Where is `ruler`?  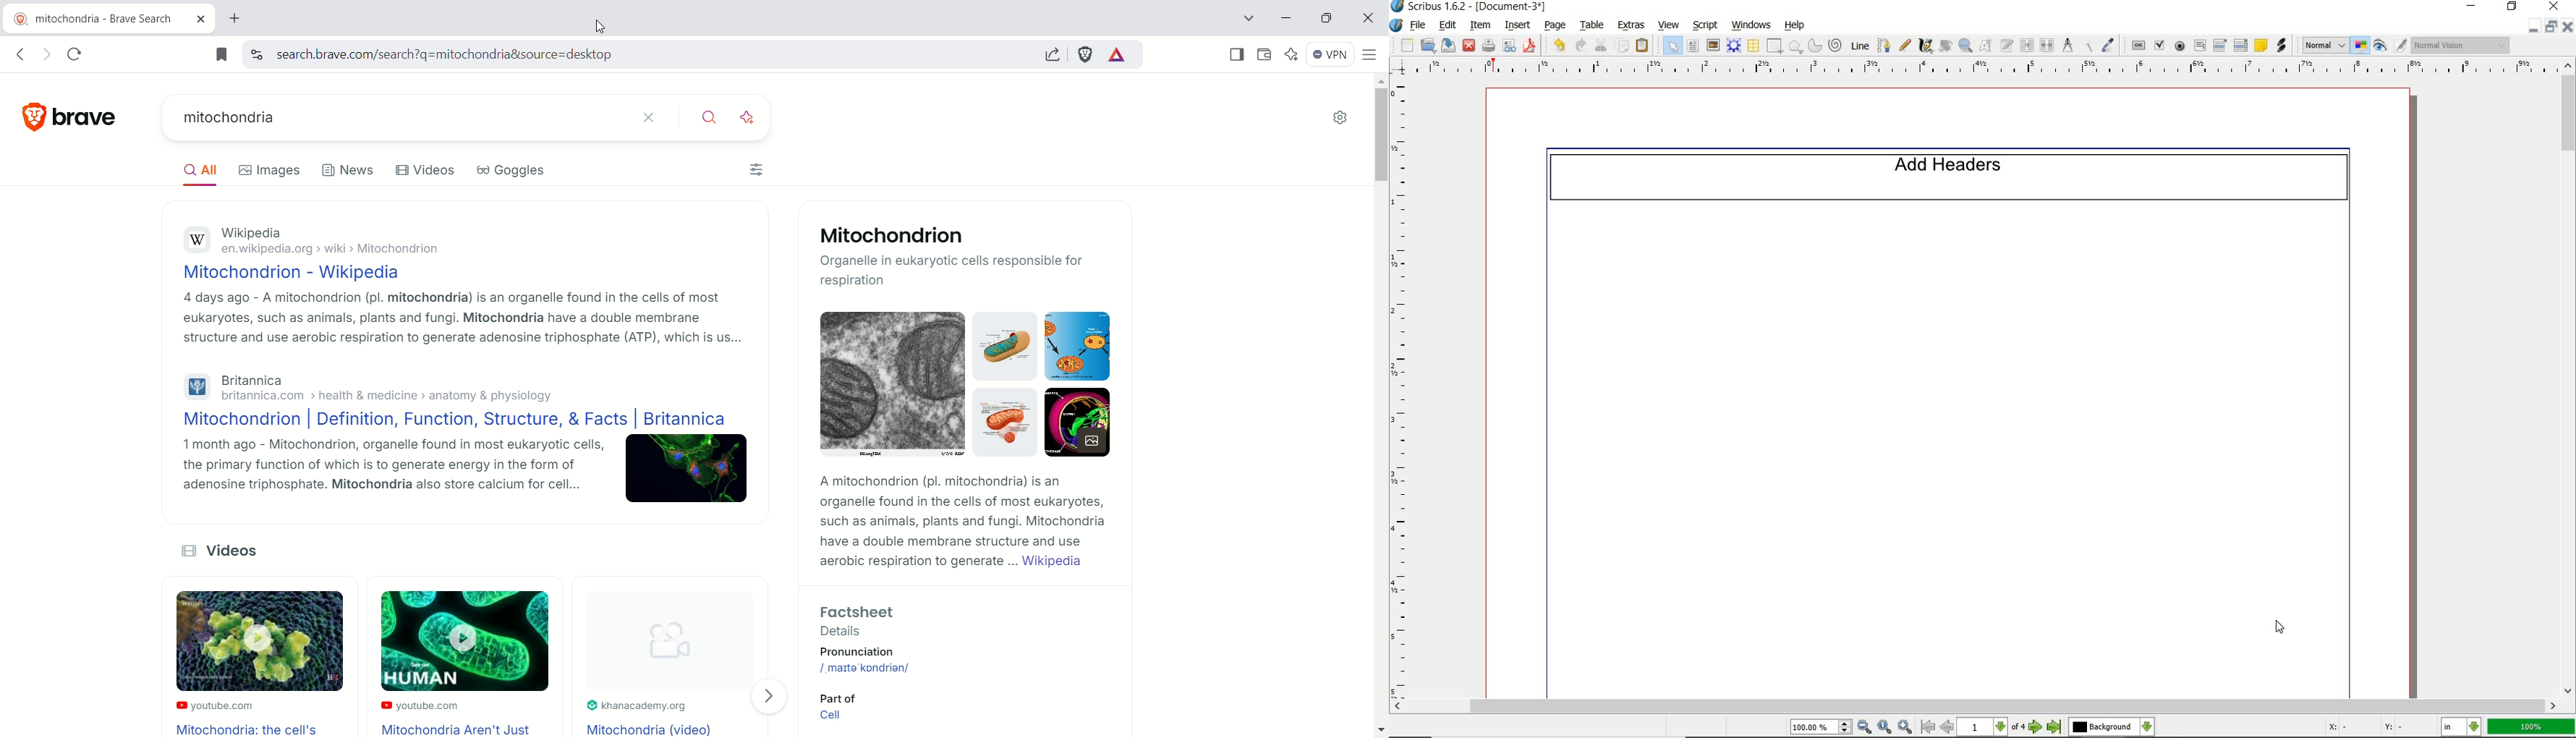 ruler is located at coordinates (1405, 391).